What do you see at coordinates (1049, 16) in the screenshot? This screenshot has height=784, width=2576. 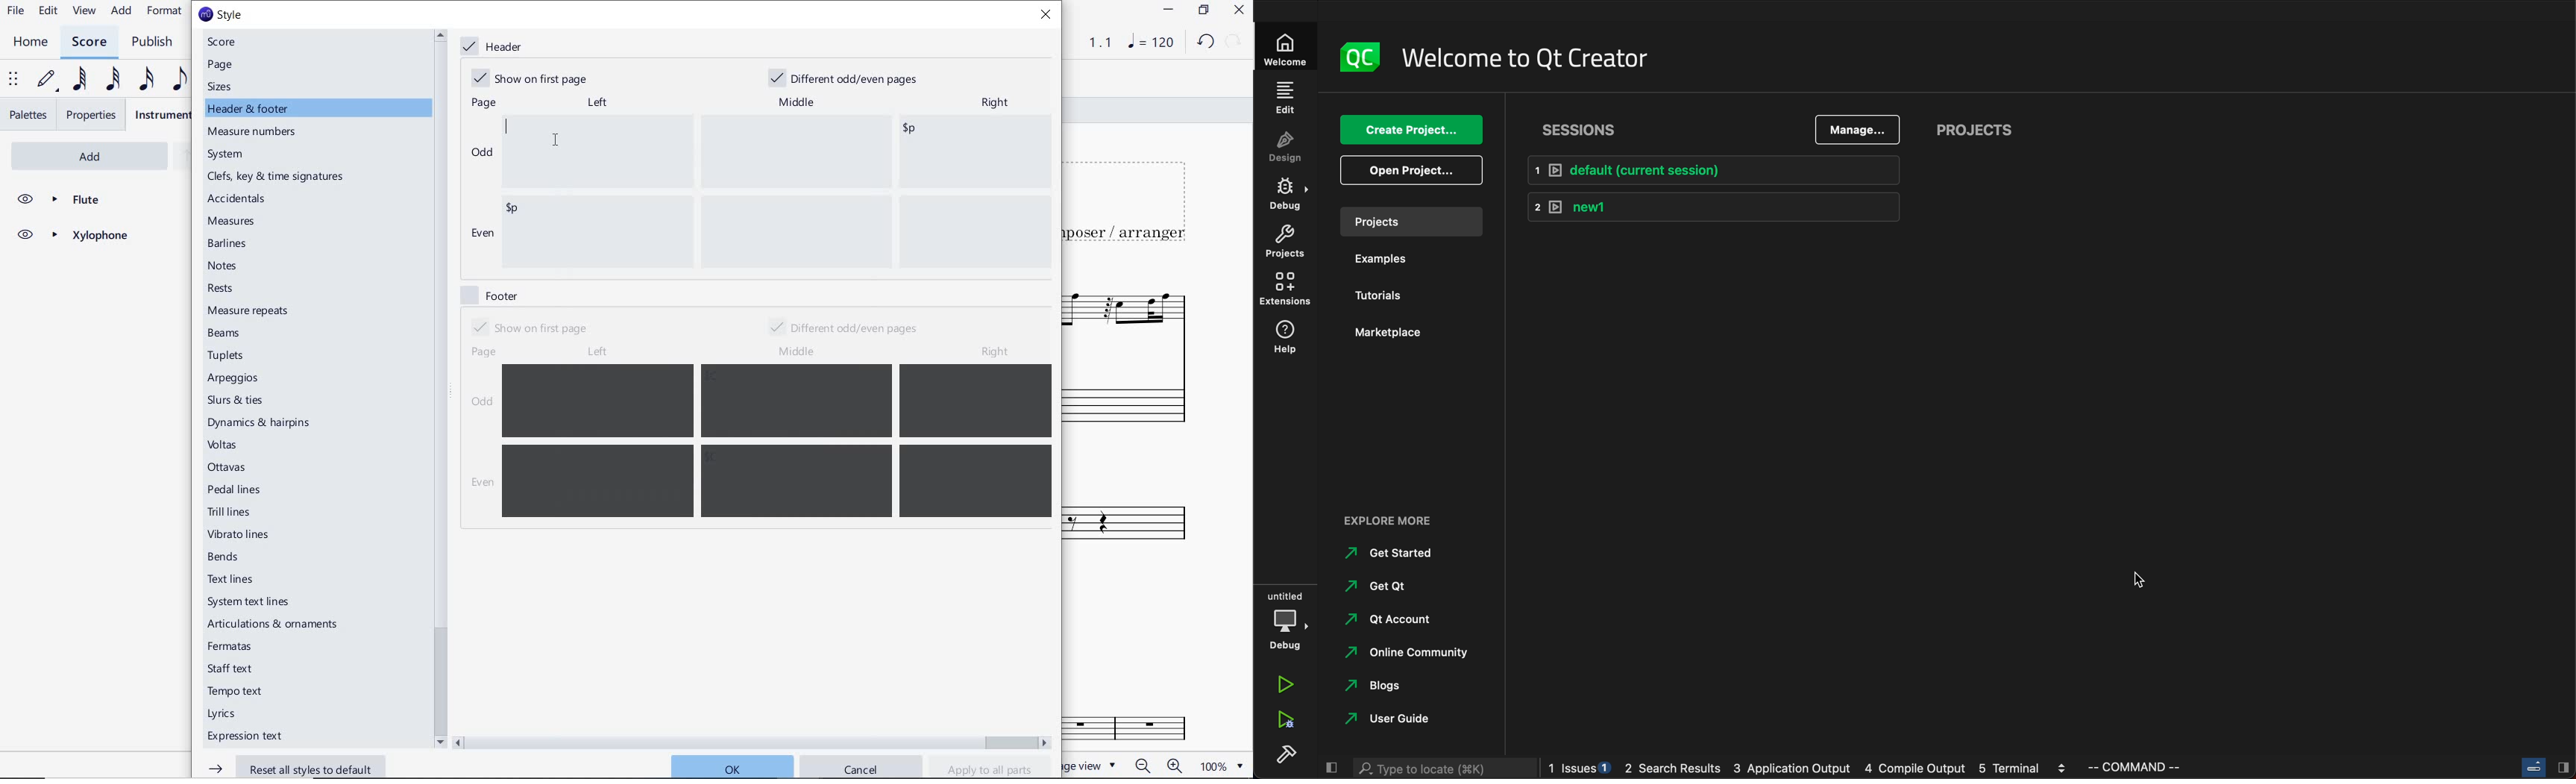 I see `close` at bounding box center [1049, 16].